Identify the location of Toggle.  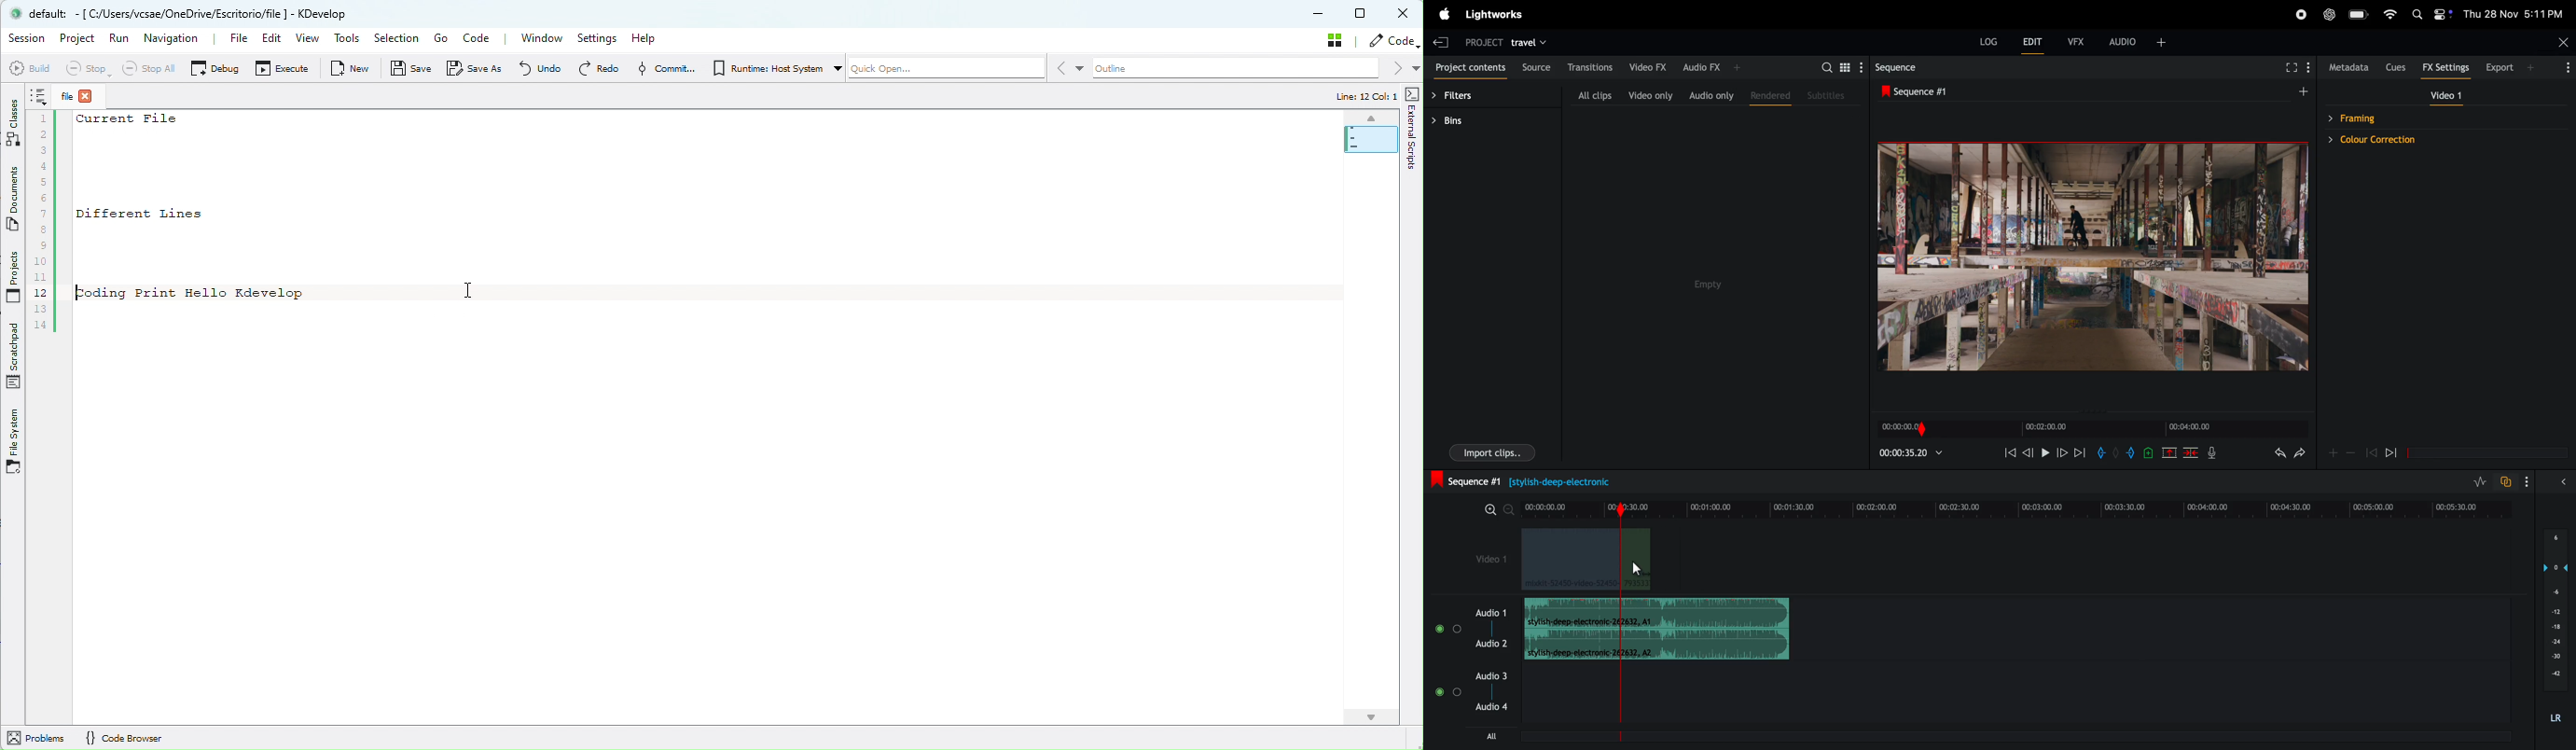
(1438, 692).